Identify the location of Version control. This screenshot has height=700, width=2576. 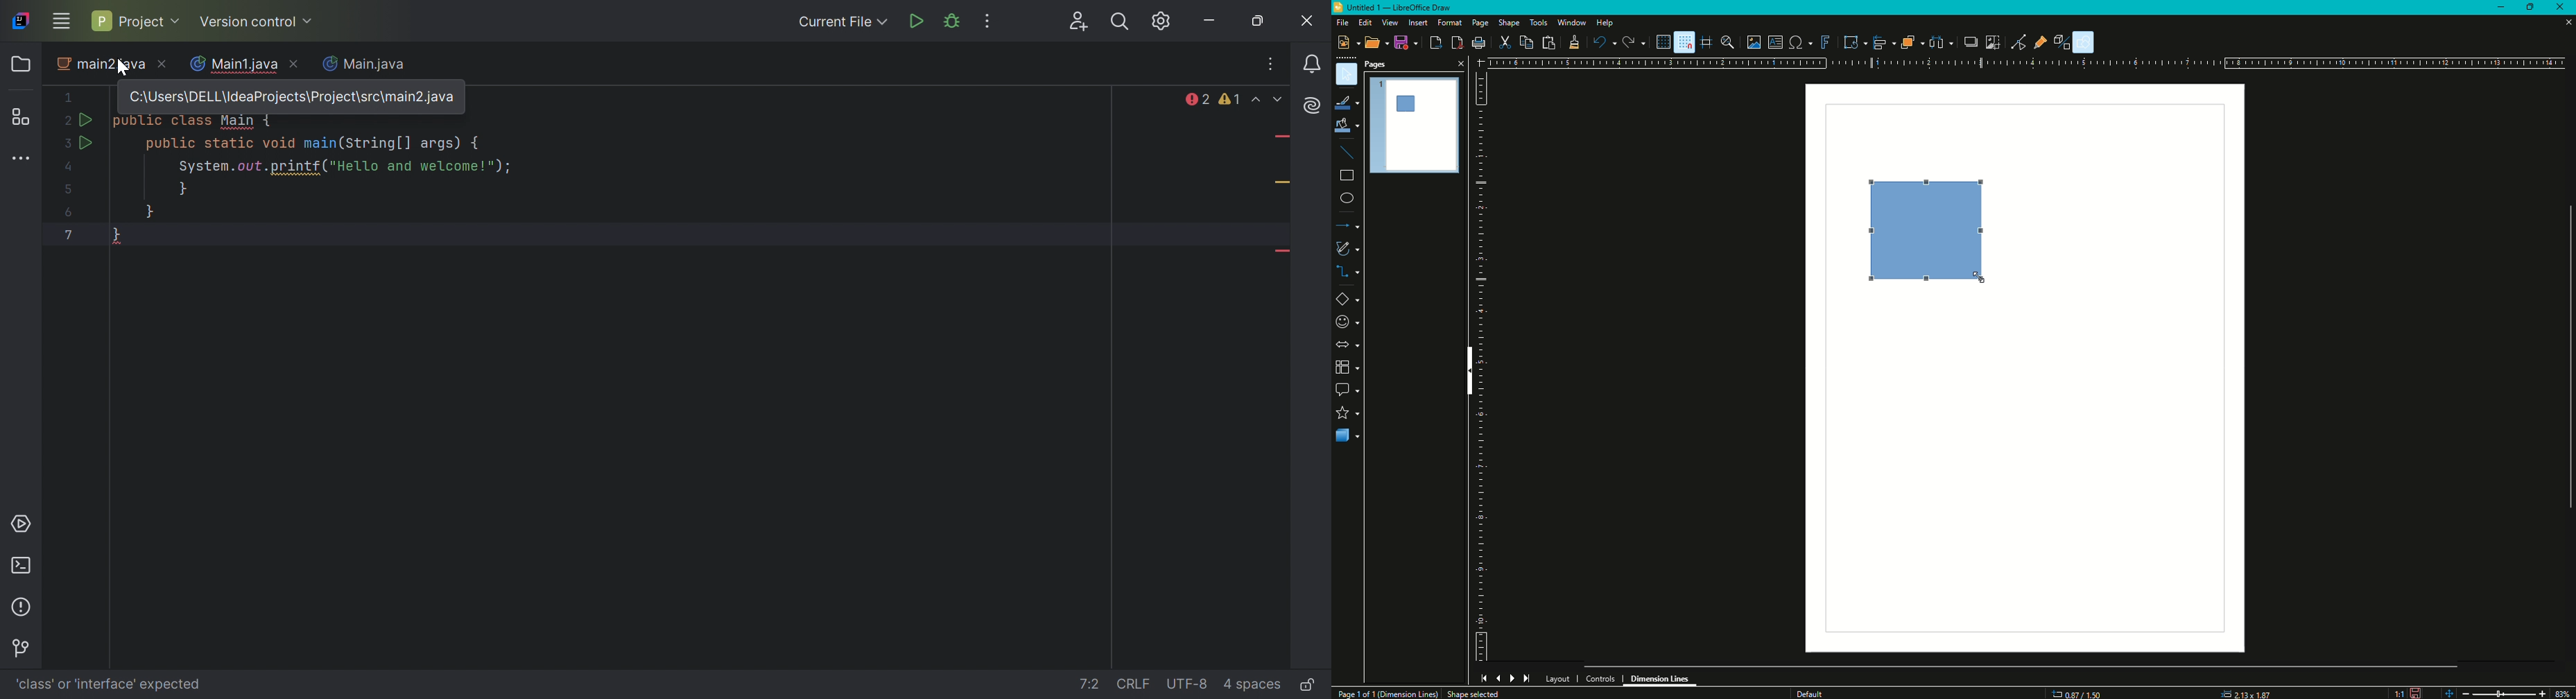
(24, 649).